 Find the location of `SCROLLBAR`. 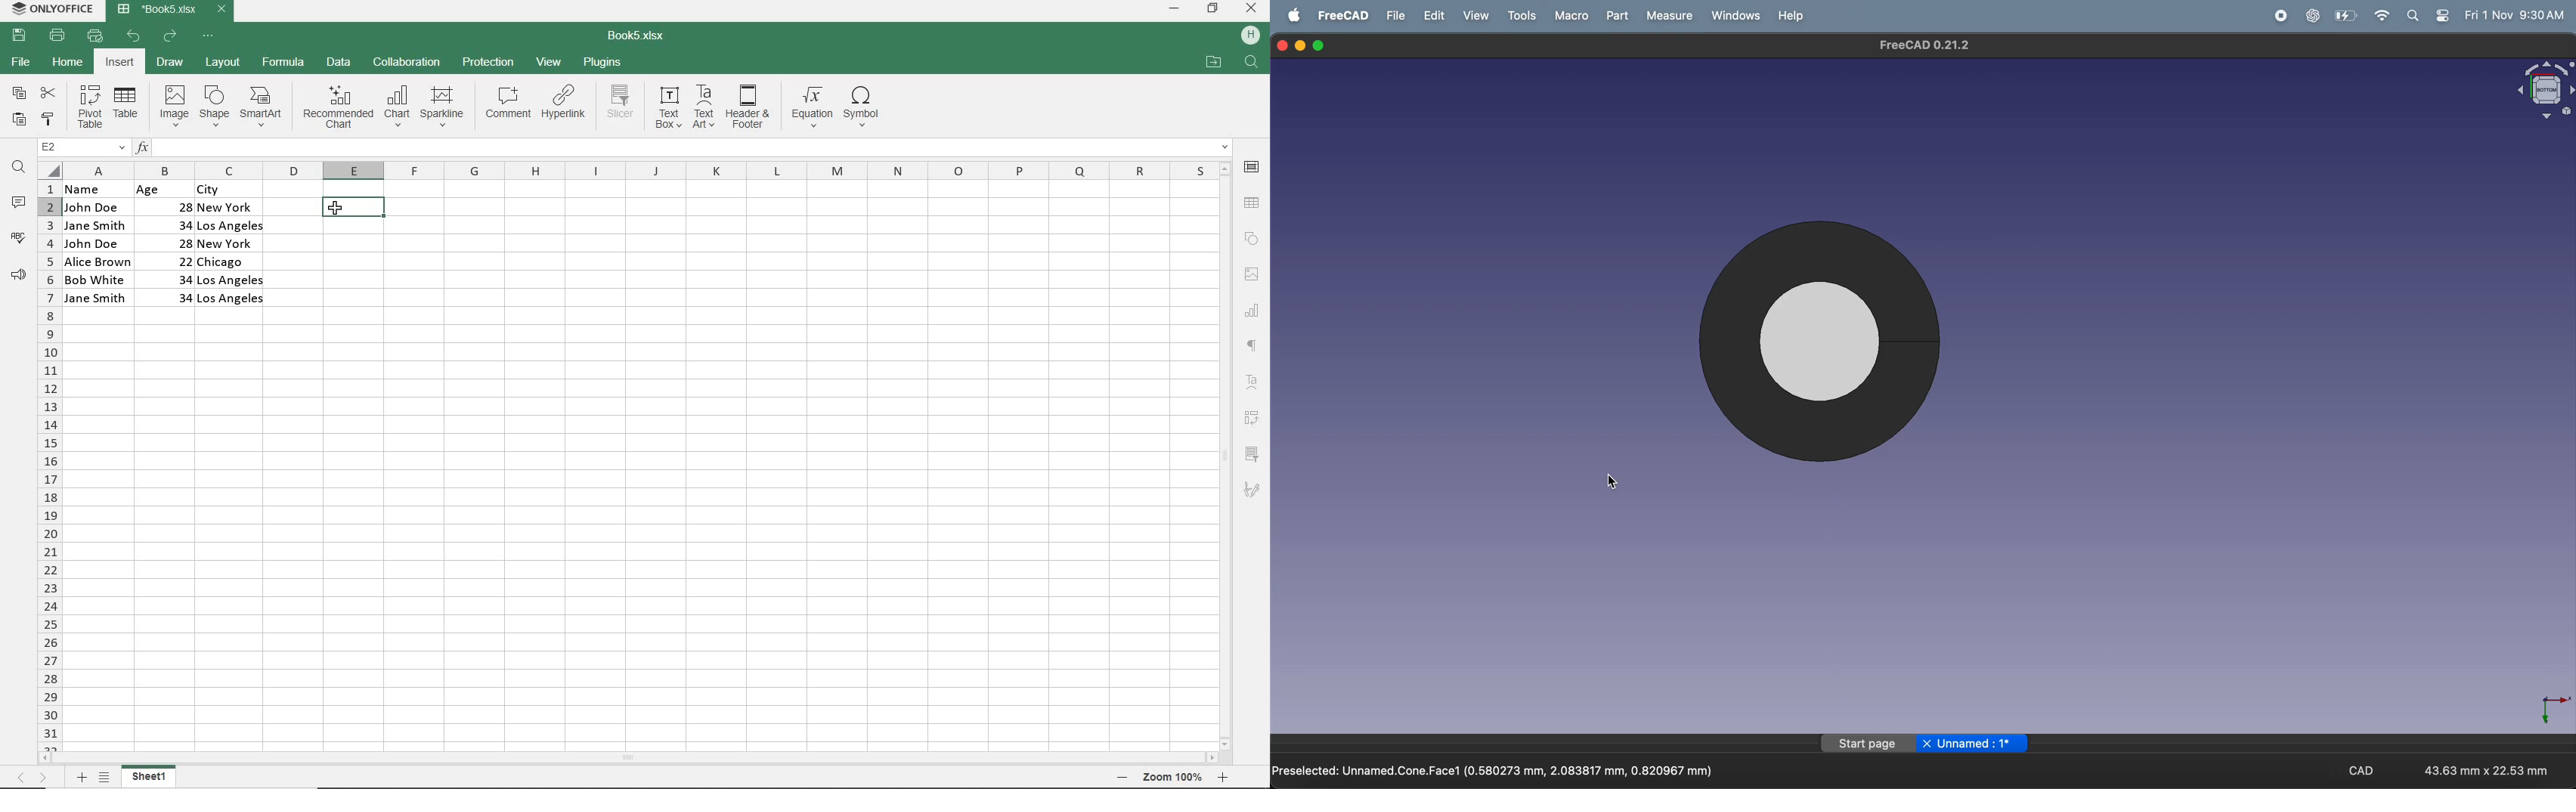

SCROLLBAR is located at coordinates (629, 758).